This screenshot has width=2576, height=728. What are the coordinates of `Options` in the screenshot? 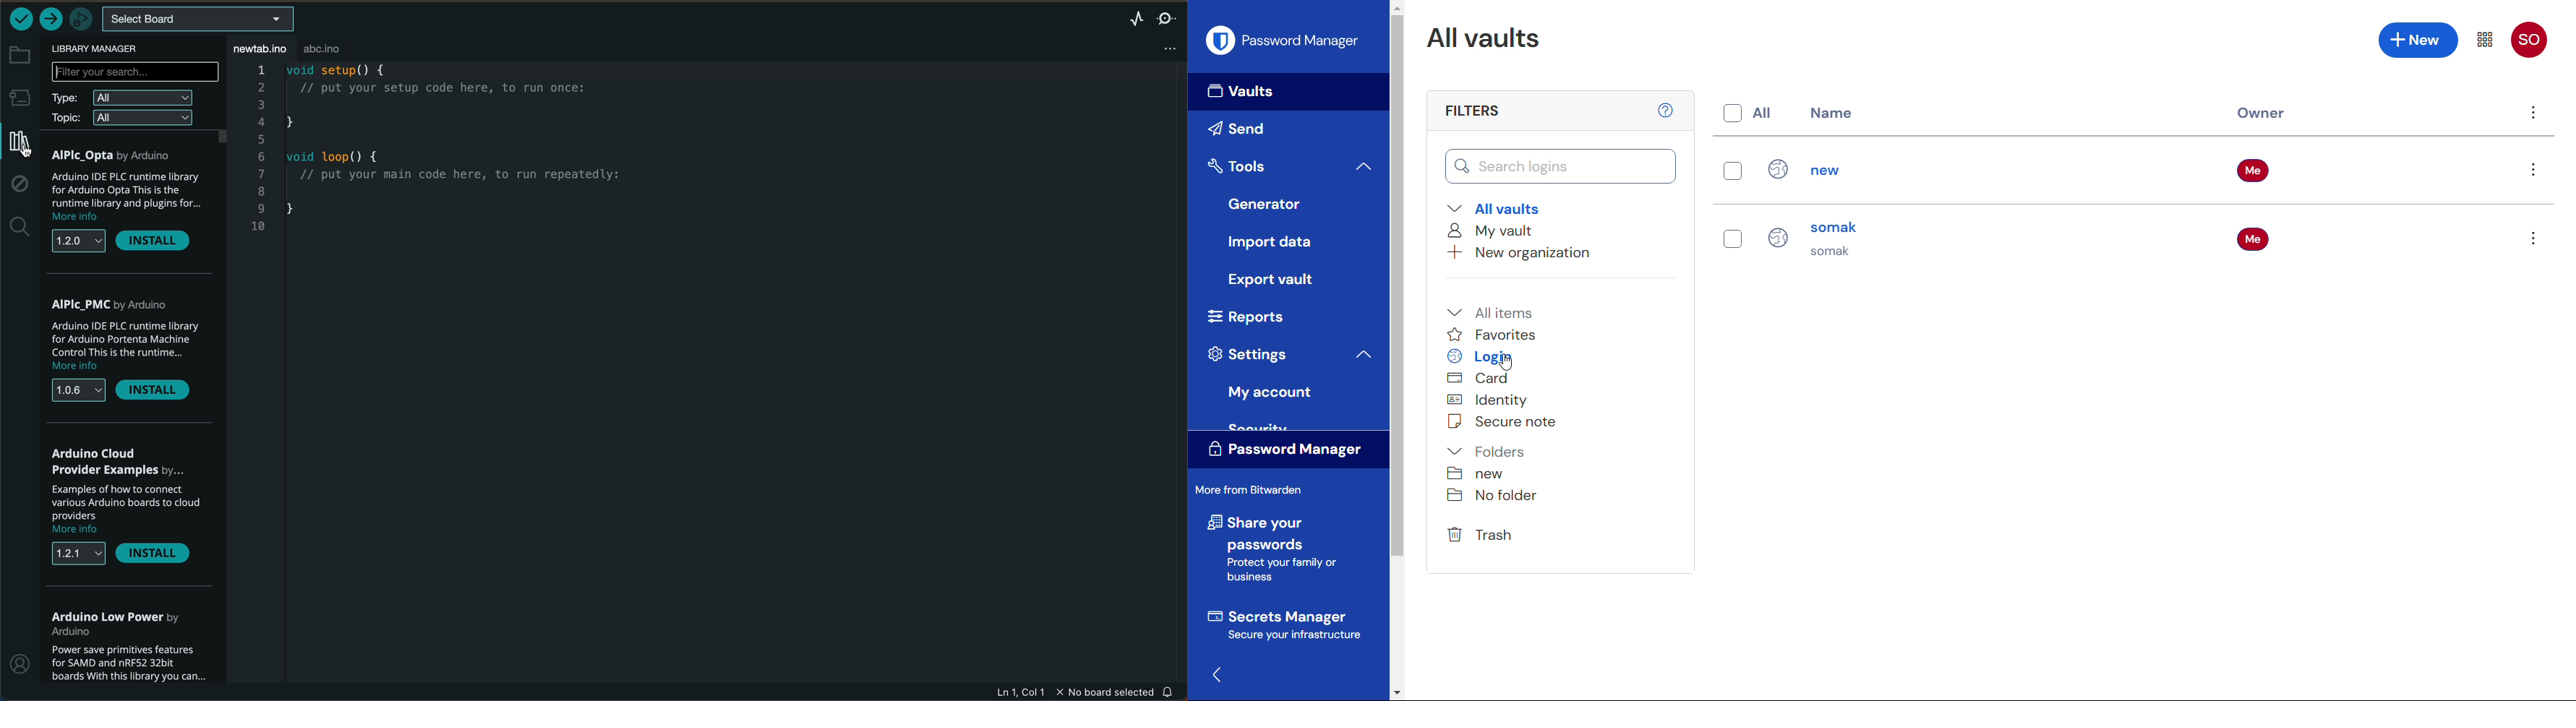 It's located at (2532, 238).